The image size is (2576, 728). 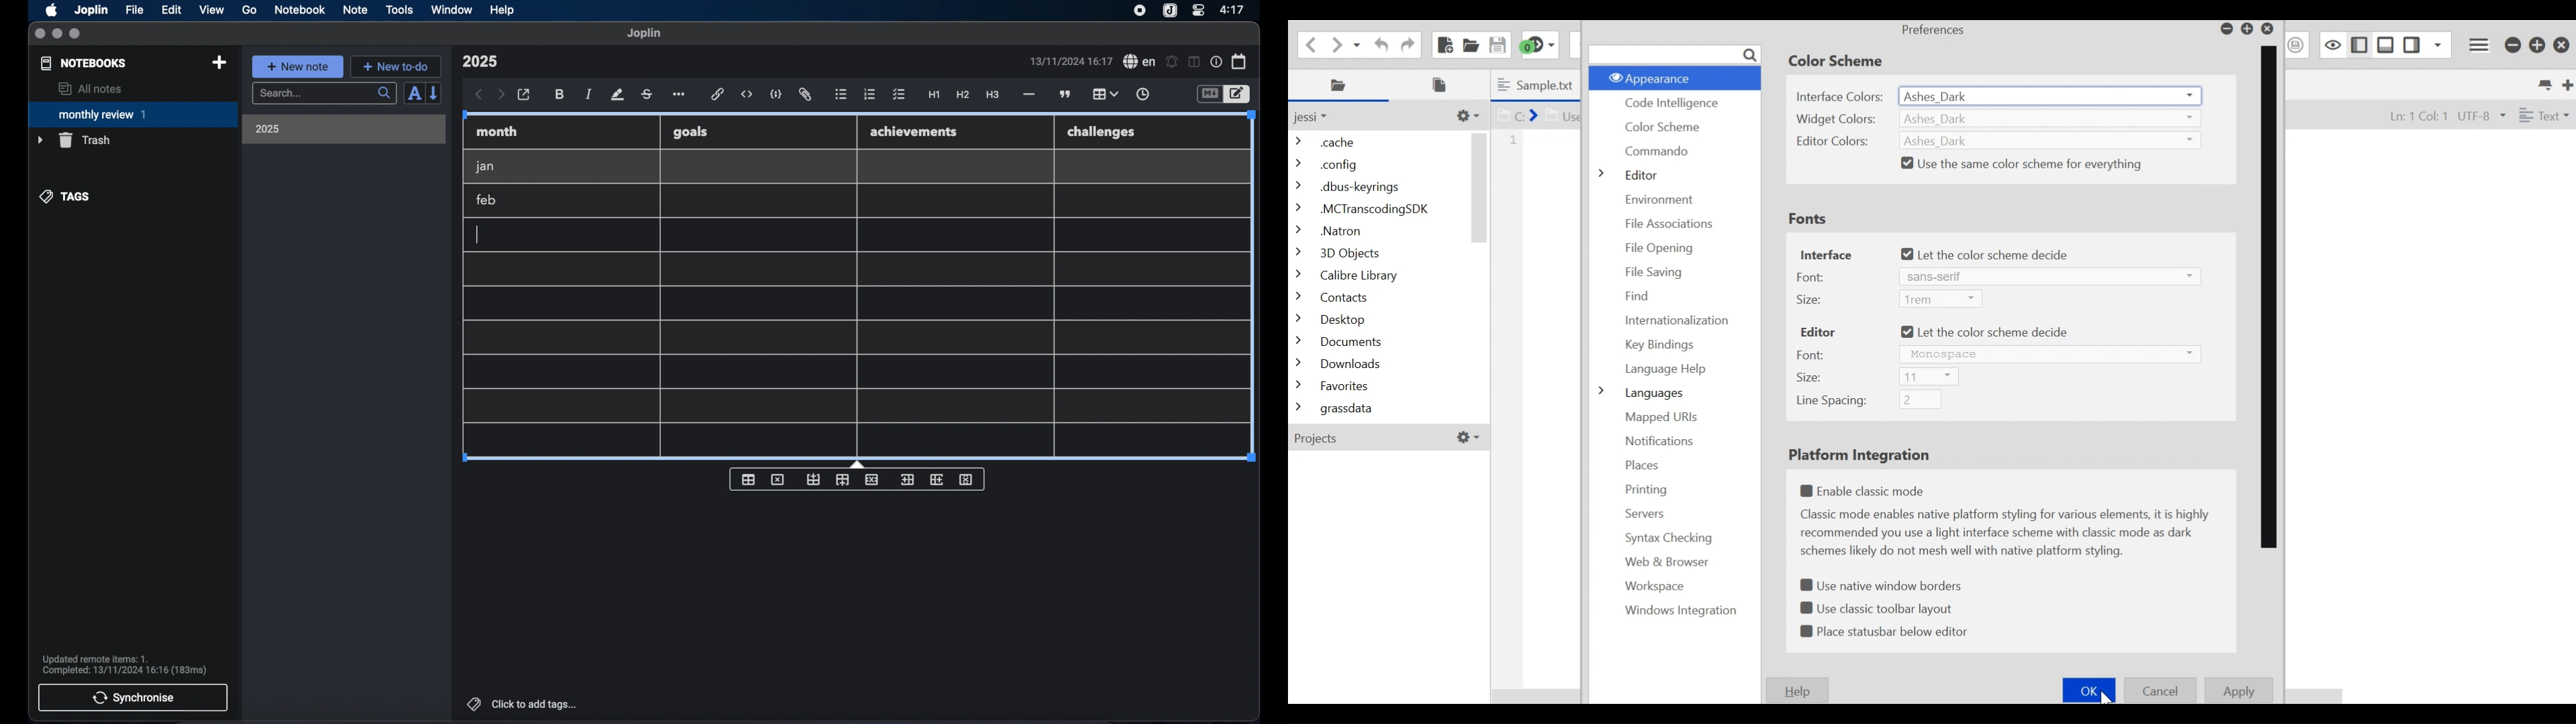 What do you see at coordinates (2270, 29) in the screenshot?
I see `Close` at bounding box center [2270, 29].